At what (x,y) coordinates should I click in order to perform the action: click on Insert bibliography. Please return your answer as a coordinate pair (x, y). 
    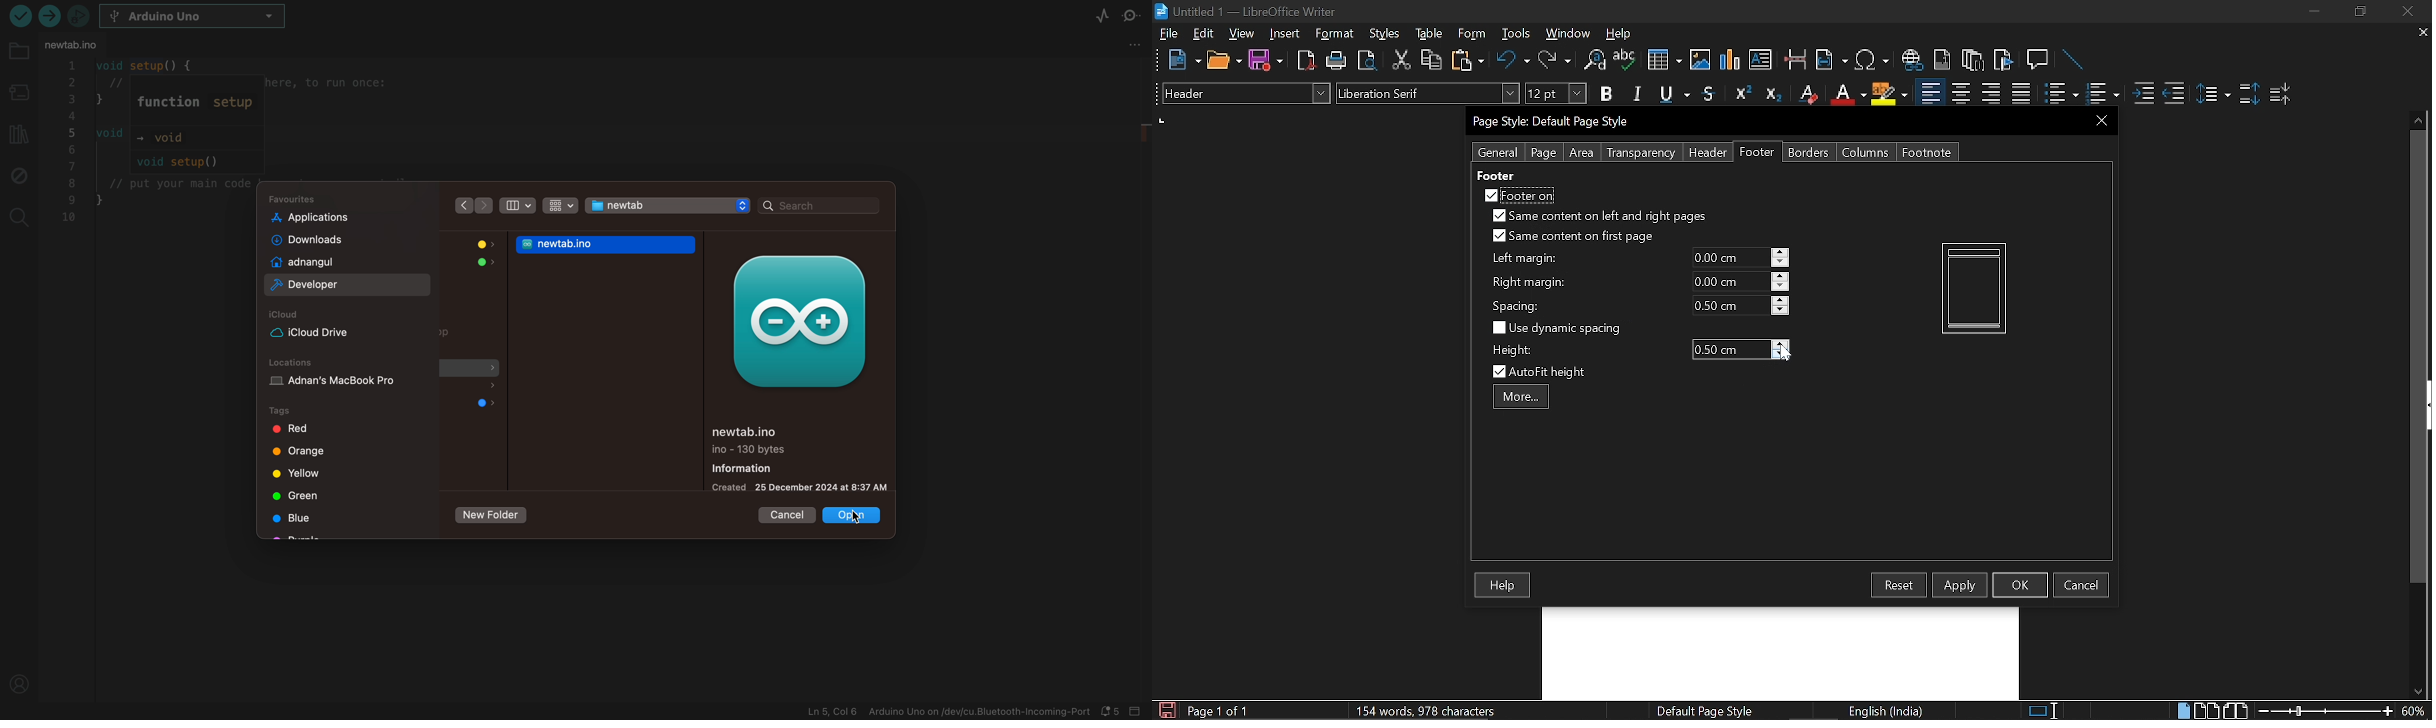
    Looking at the image, I should click on (2004, 61).